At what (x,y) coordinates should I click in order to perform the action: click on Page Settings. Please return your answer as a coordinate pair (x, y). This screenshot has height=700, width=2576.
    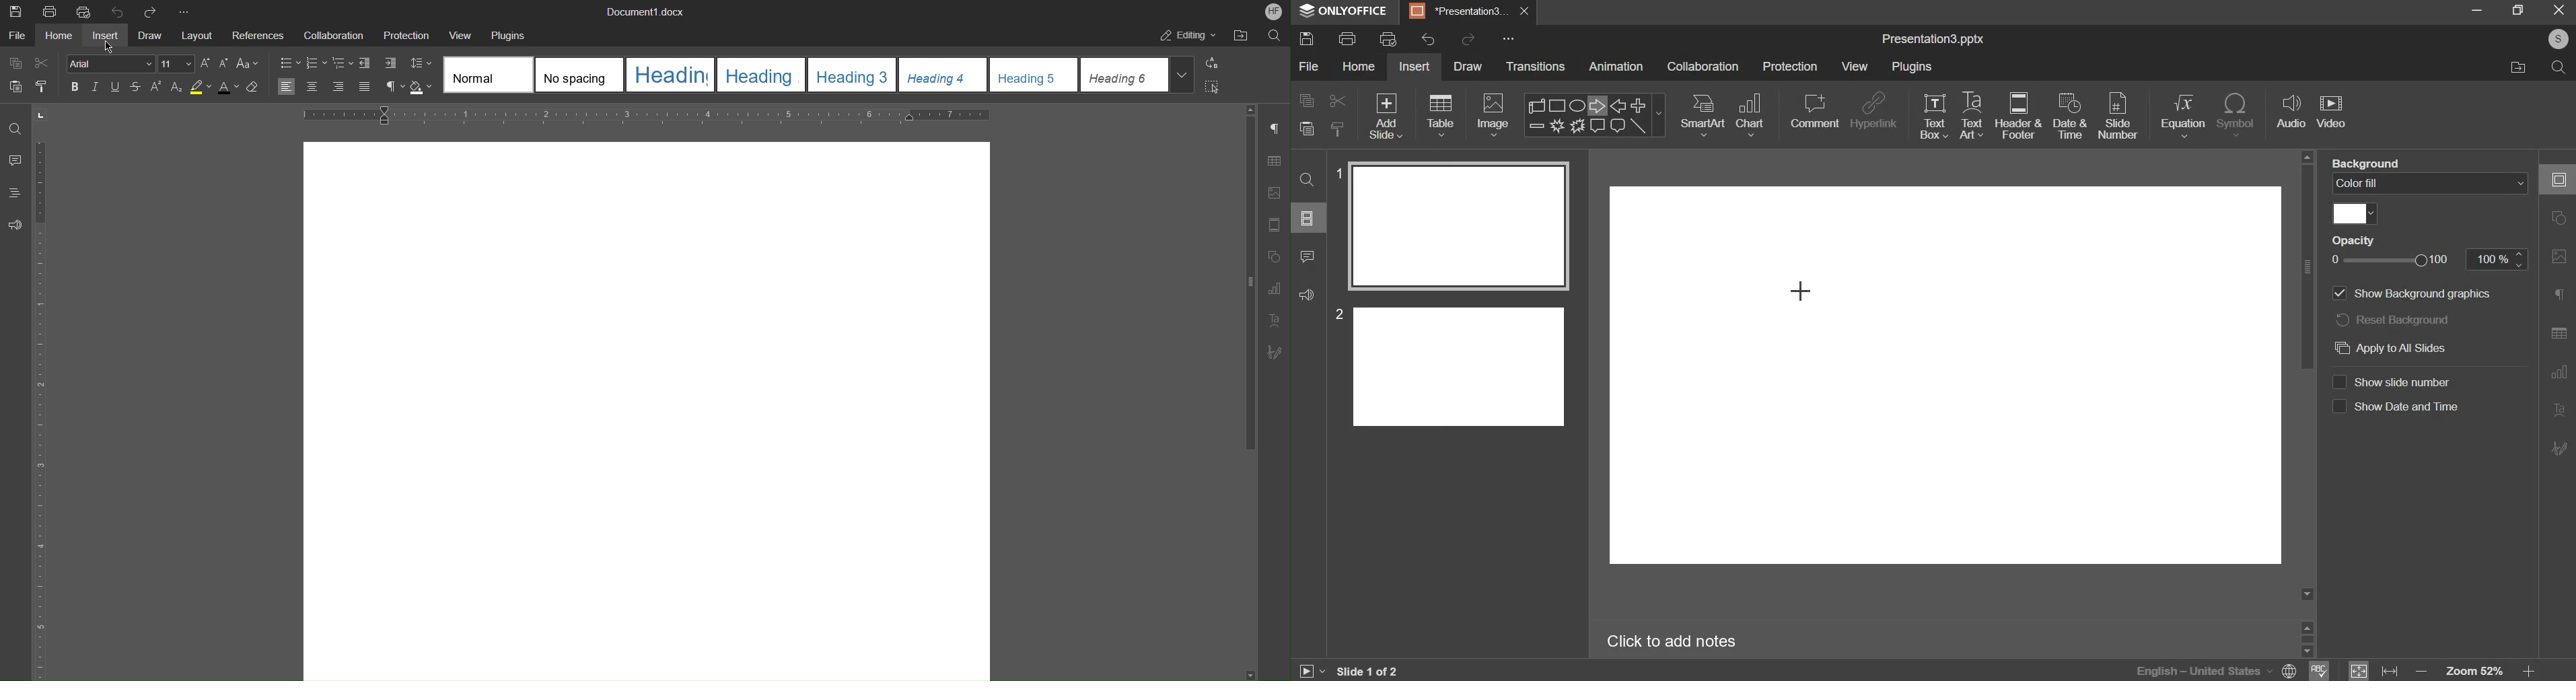
    Looking at the image, I should click on (1277, 225).